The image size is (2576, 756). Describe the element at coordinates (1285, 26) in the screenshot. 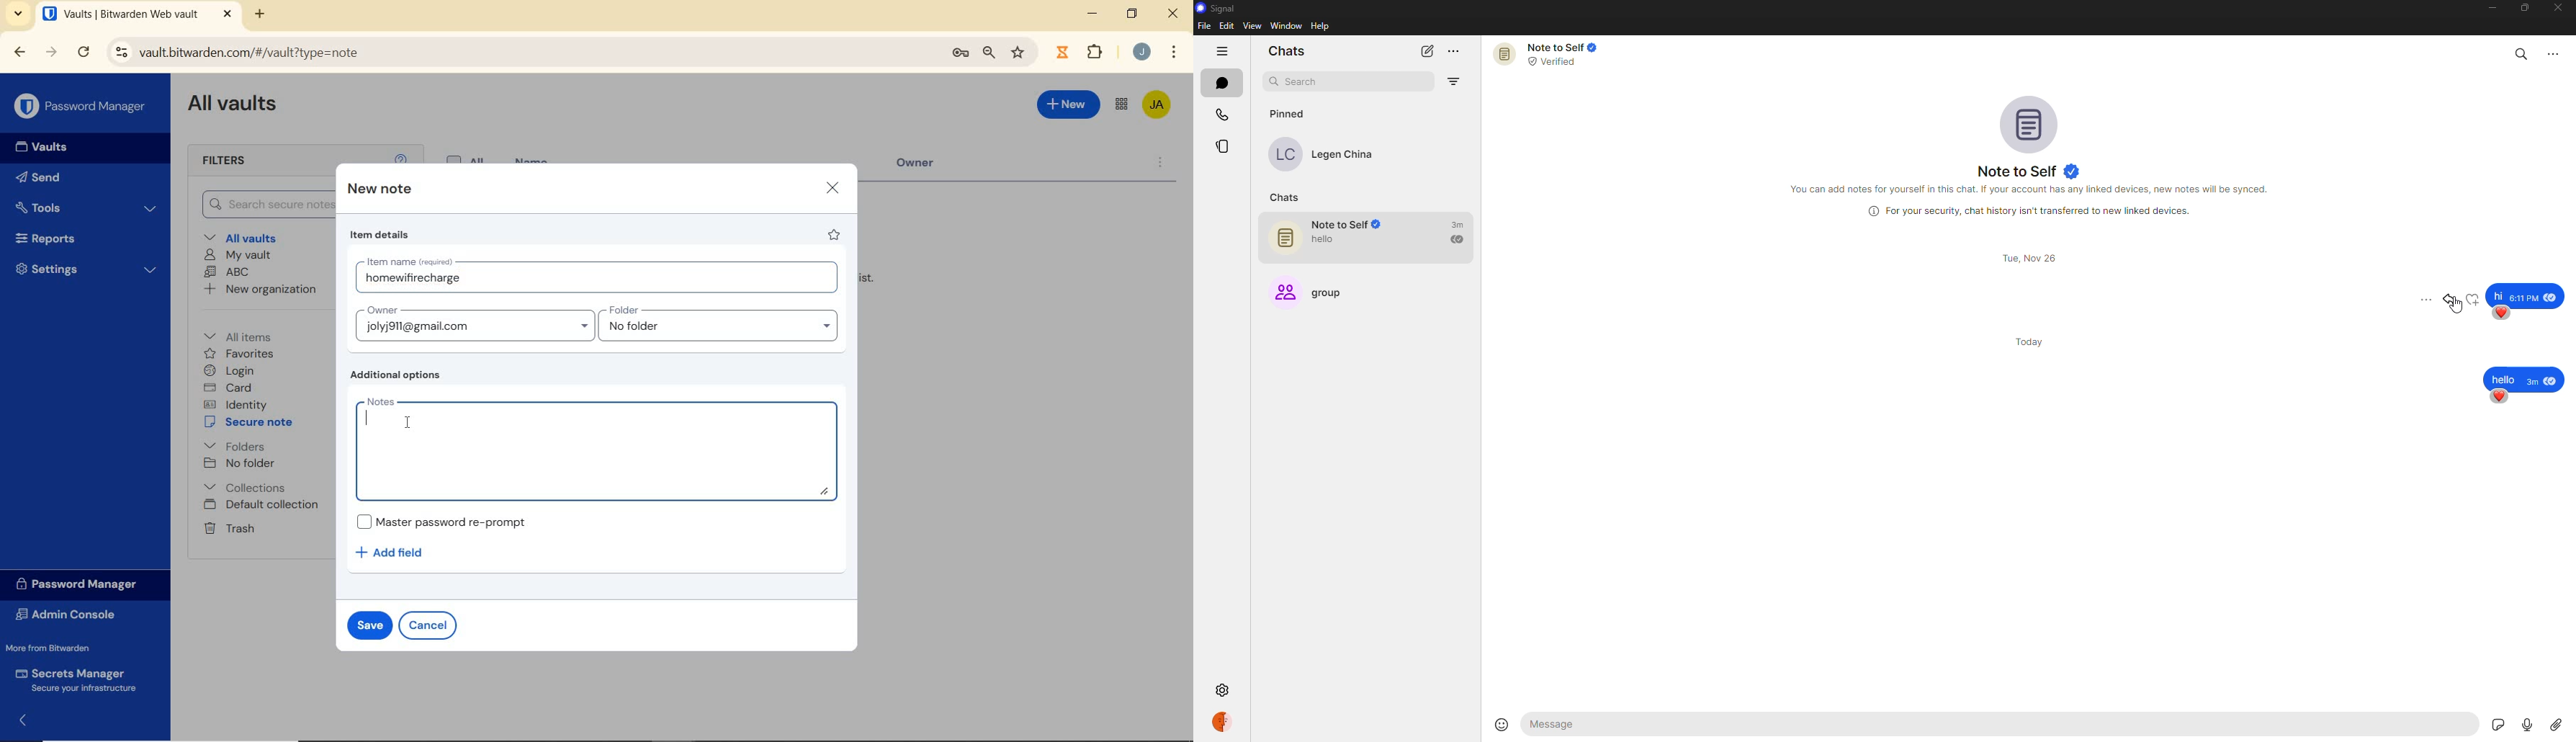

I see `window` at that location.